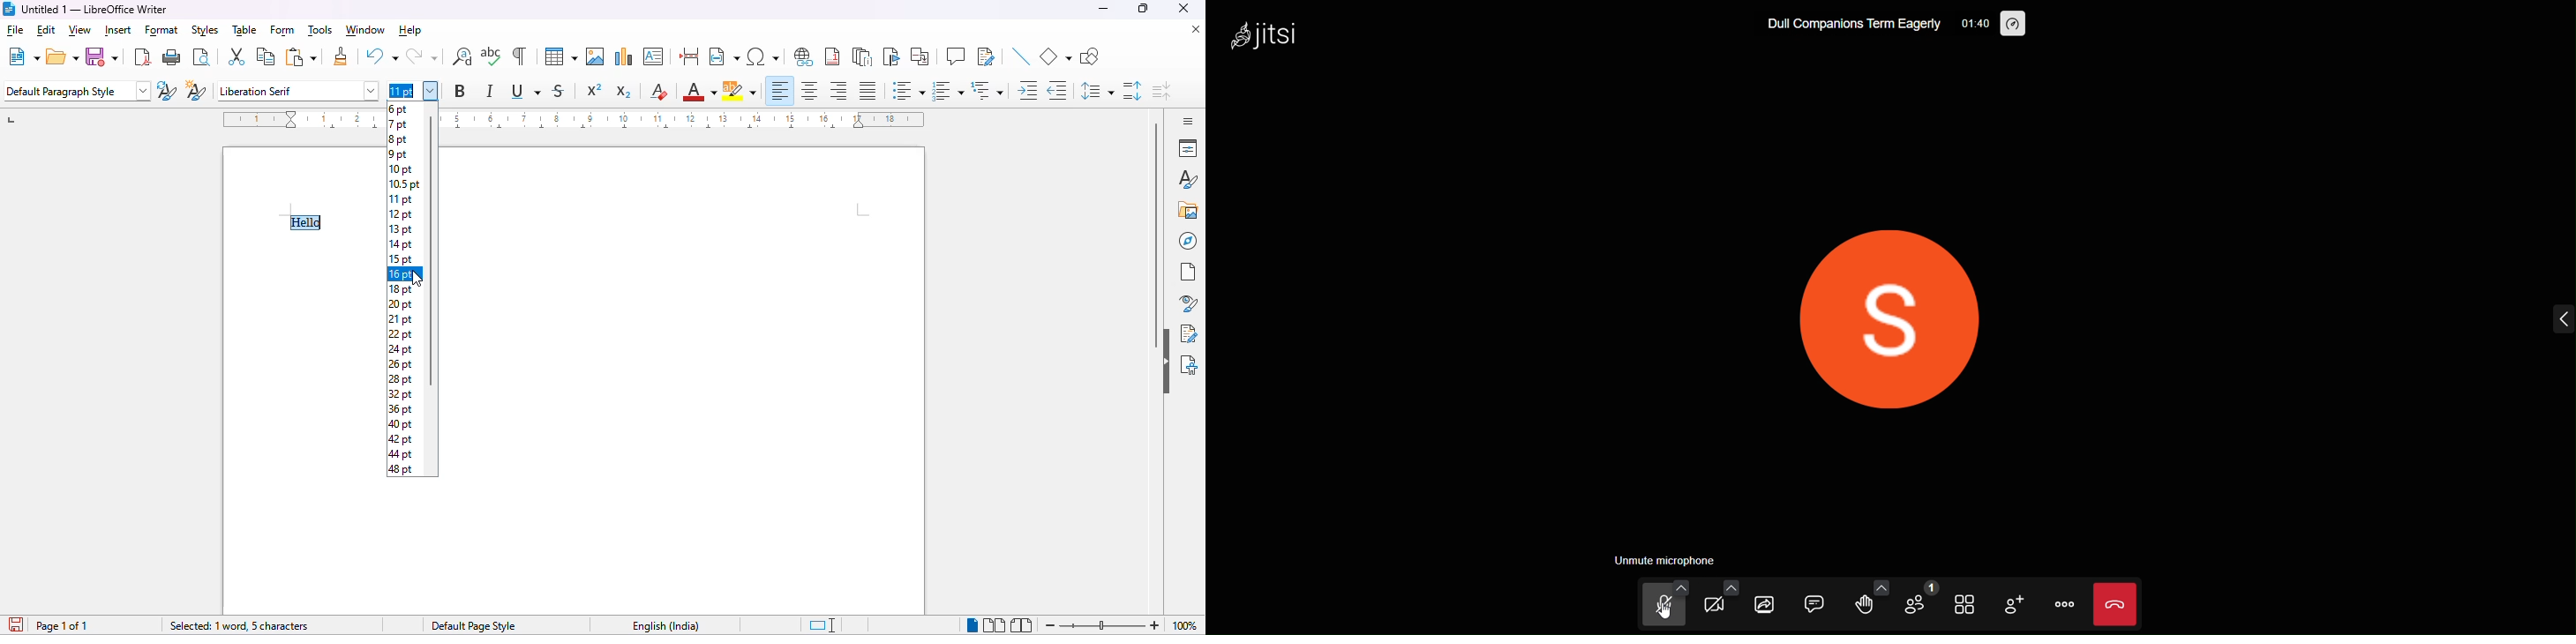 Image resolution: width=2576 pixels, height=644 pixels. I want to click on insert endnote, so click(863, 58).